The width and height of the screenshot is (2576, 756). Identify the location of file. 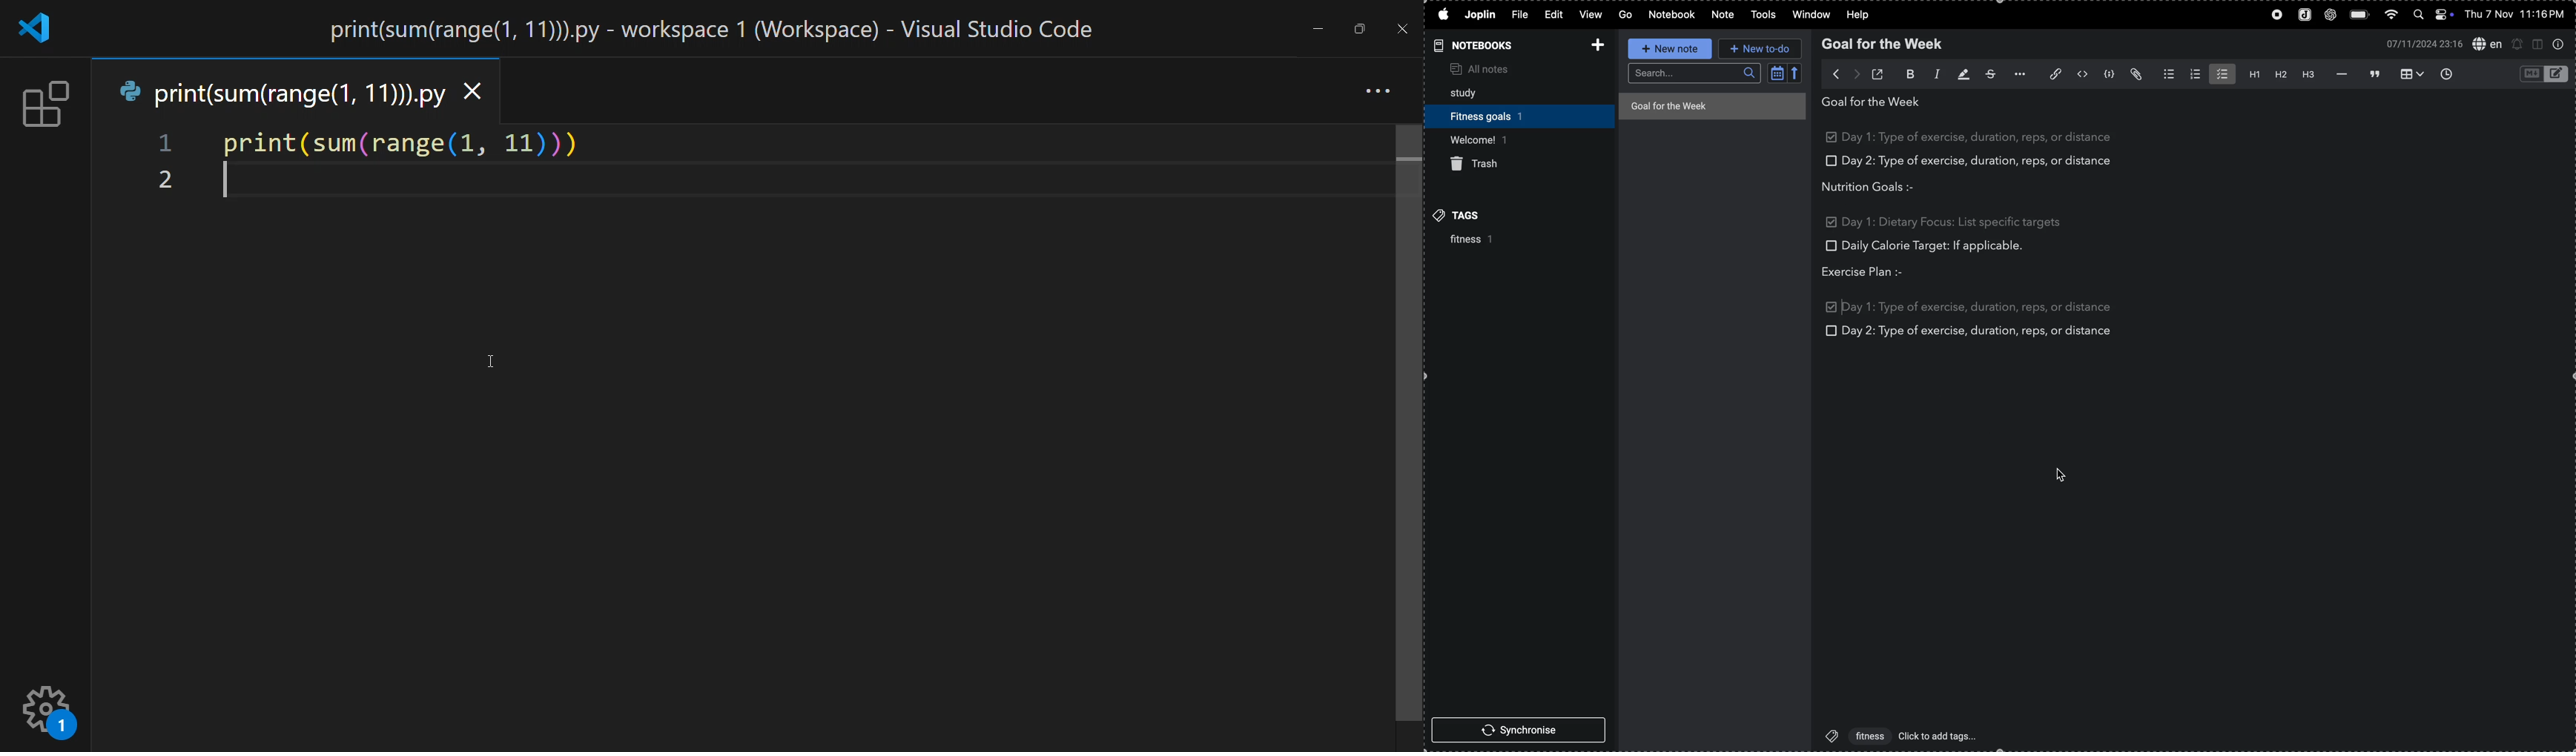
(1523, 15).